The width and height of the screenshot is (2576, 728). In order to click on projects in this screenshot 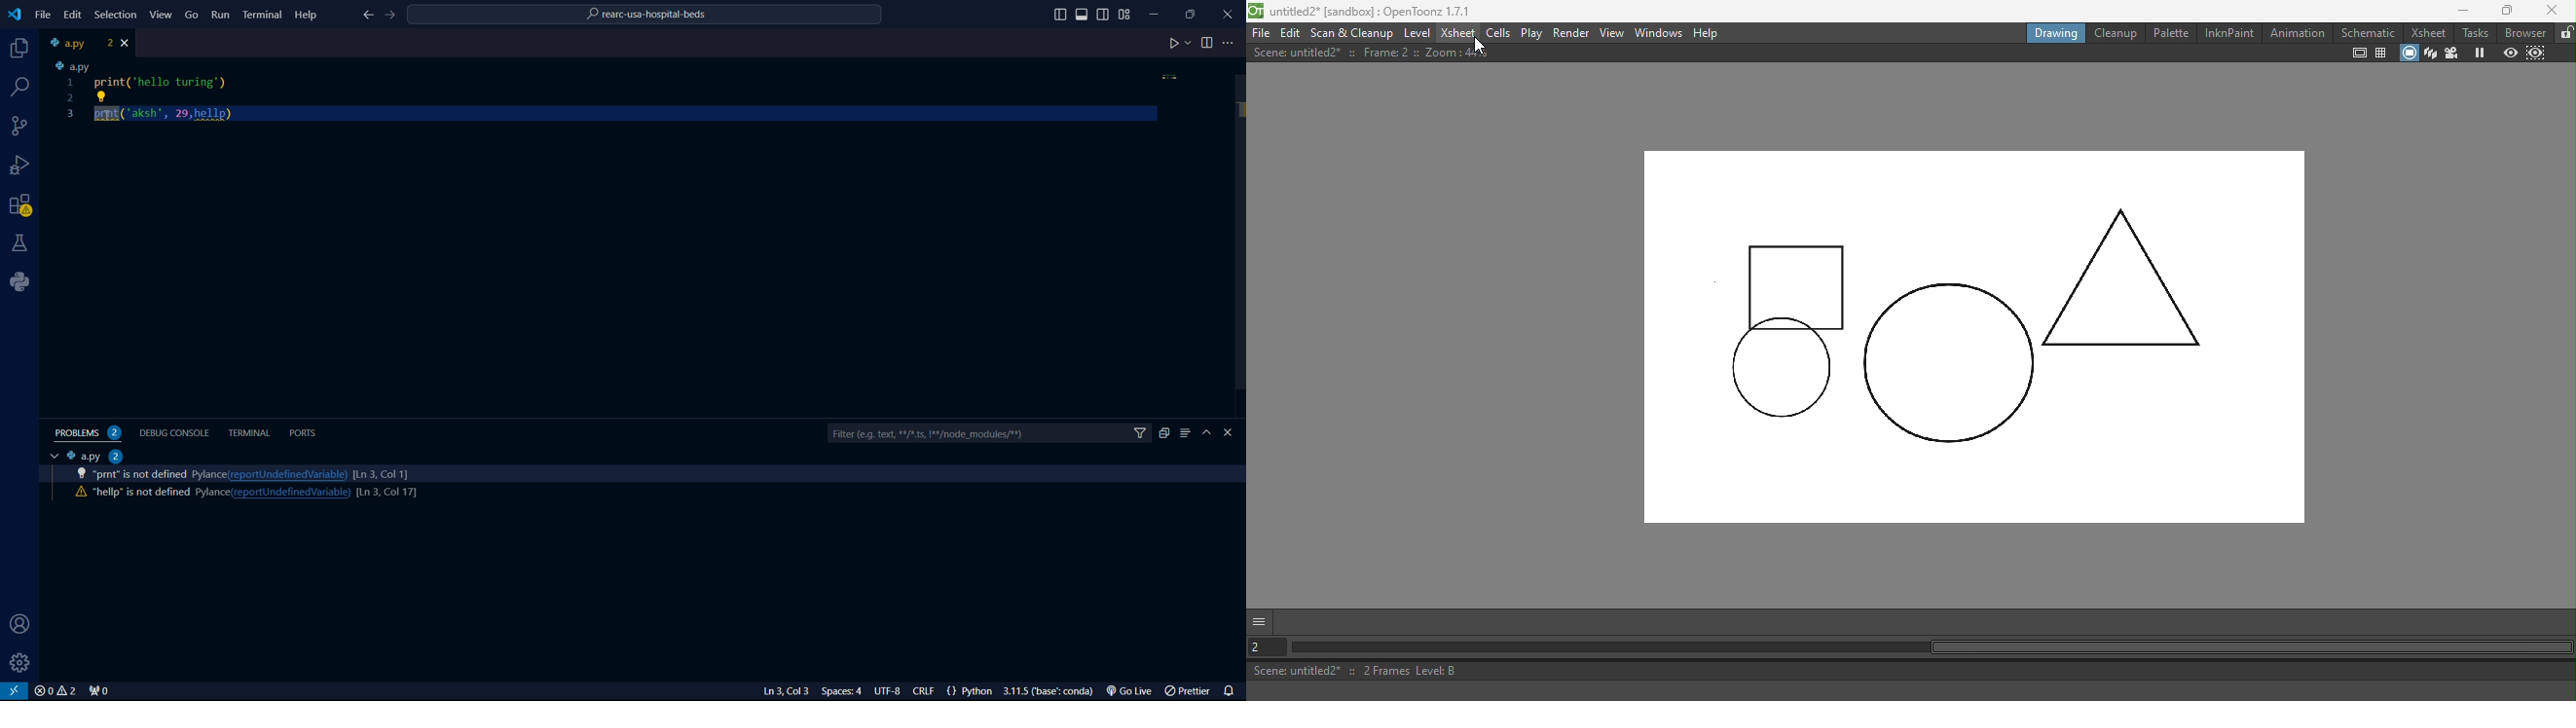, I will do `click(17, 49)`.